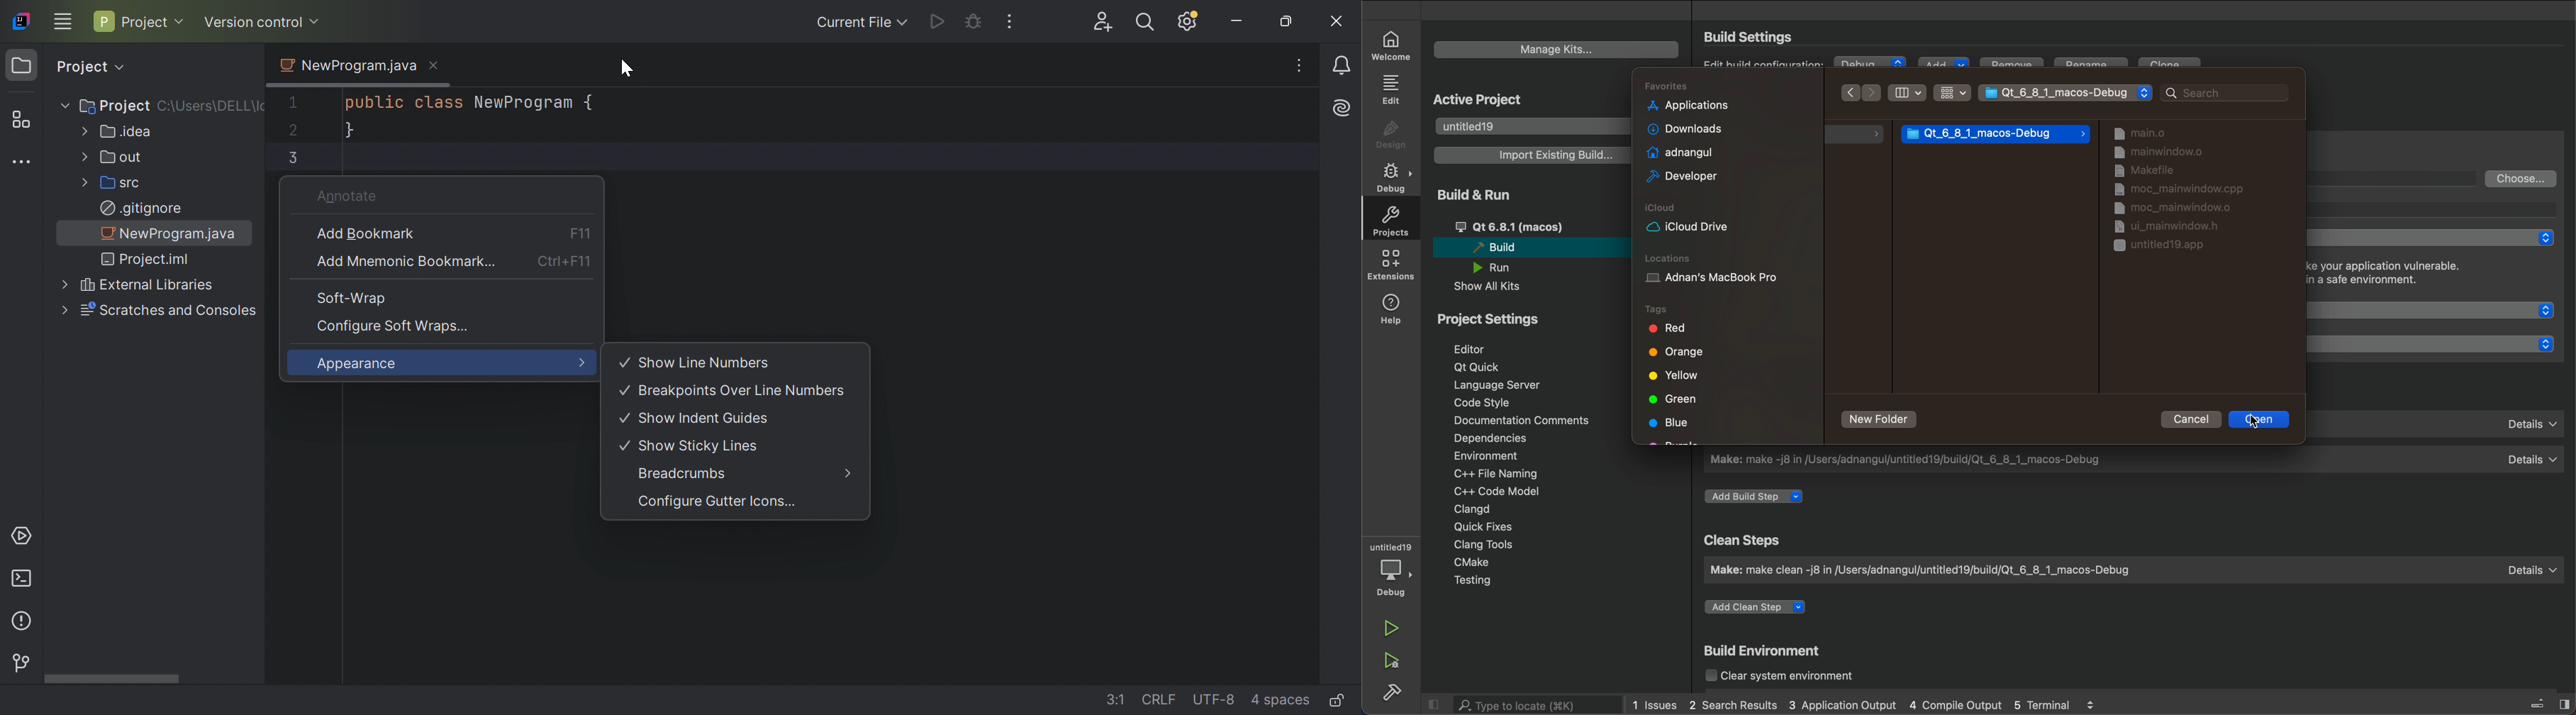 This screenshot has height=728, width=2576. Describe the element at coordinates (1393, 659) in the screenshot. I see `run debug` at that location.